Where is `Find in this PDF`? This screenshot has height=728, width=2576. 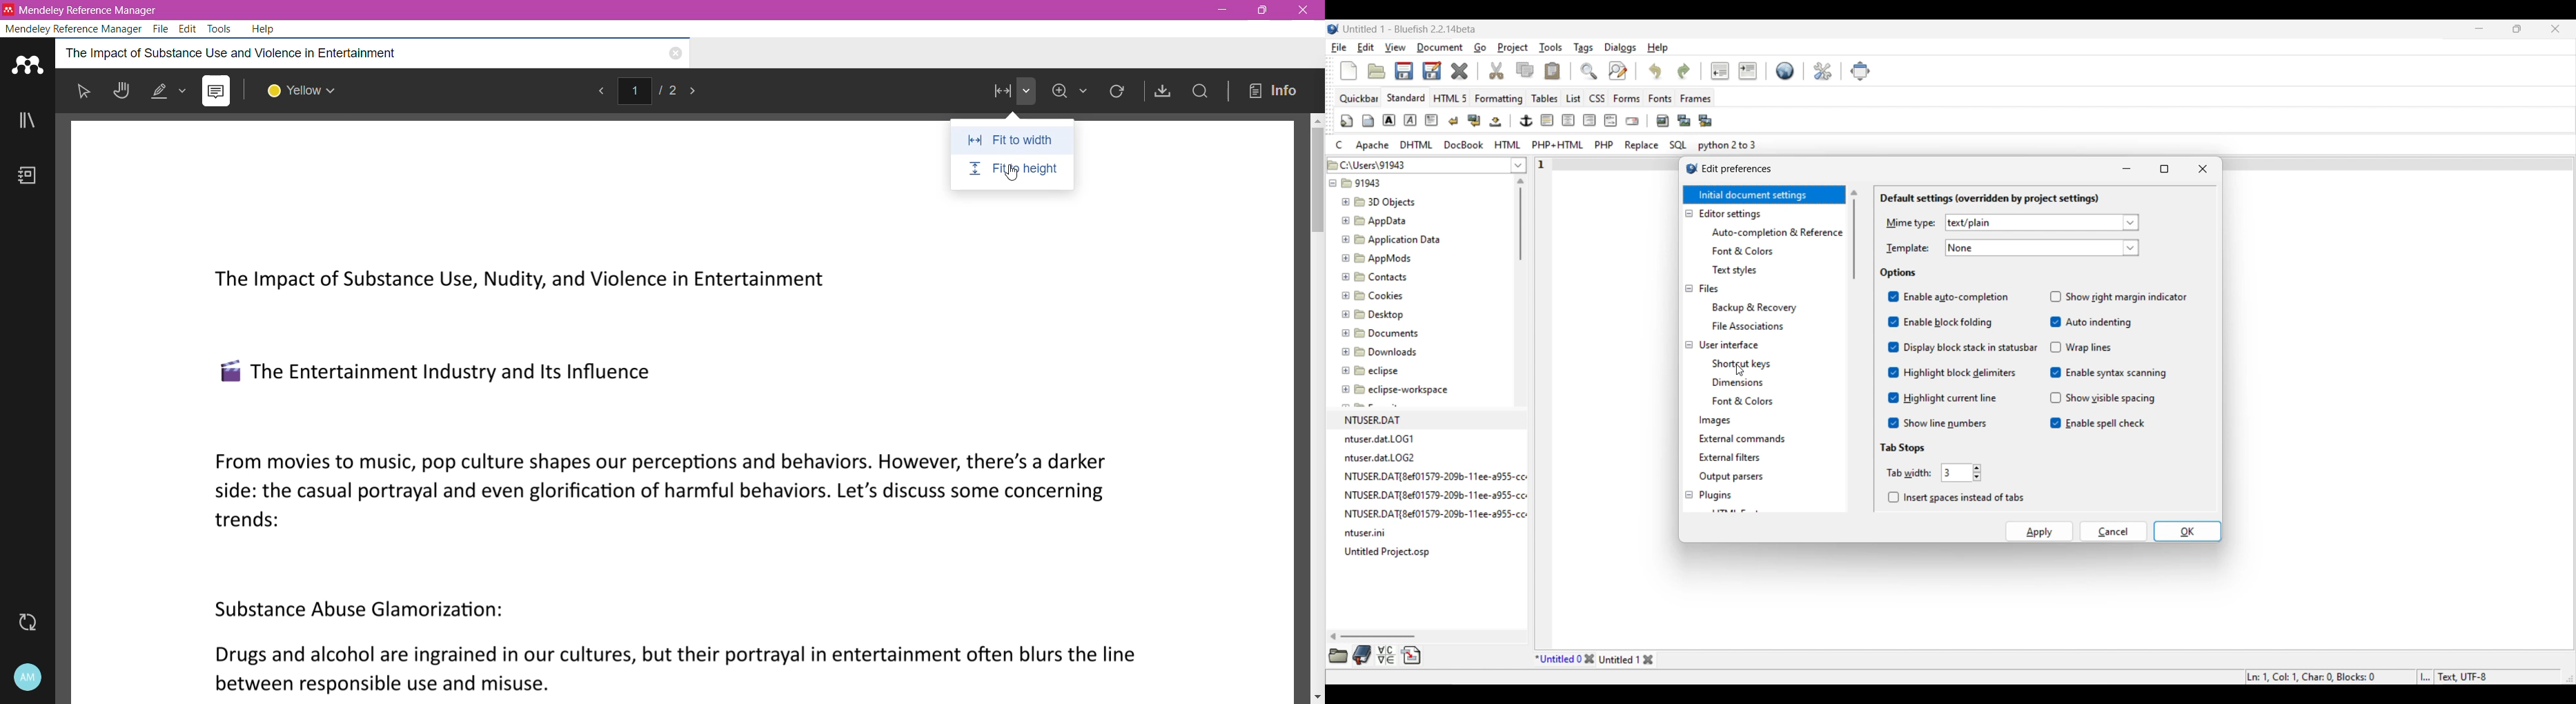 Find in this PDF is located at coordinates (1199, 92).